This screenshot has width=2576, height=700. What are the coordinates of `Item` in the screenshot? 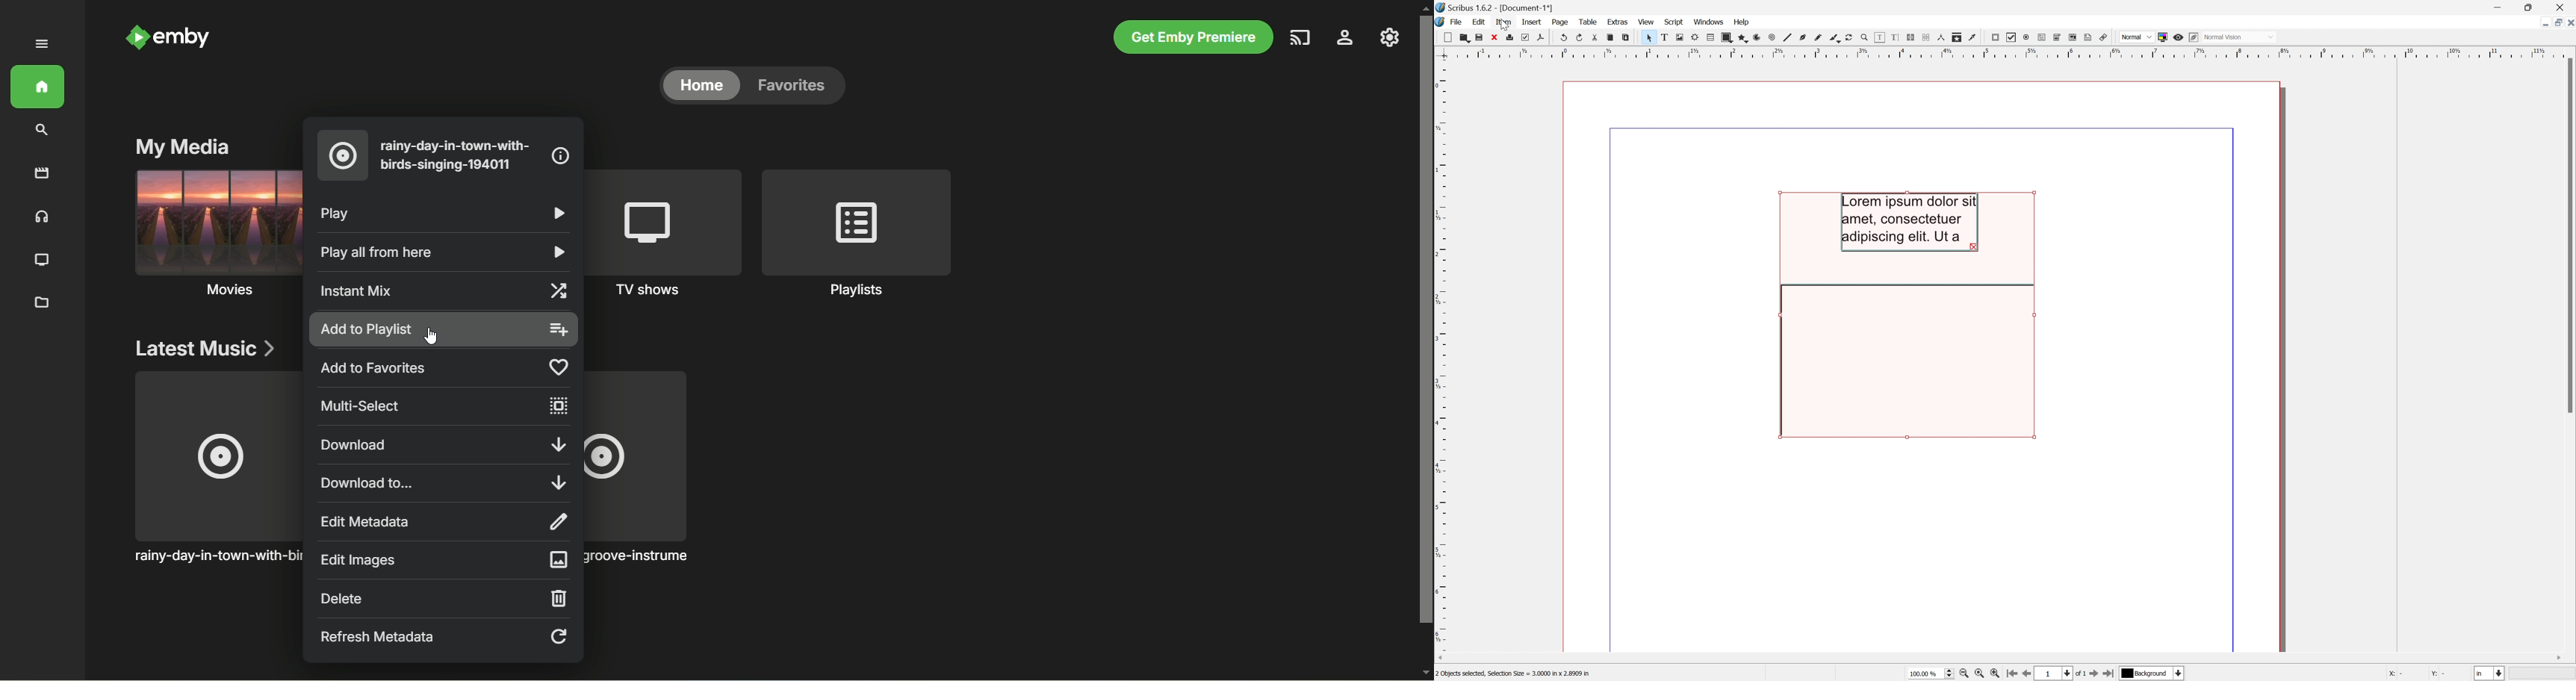 It's located at (1503, 21).